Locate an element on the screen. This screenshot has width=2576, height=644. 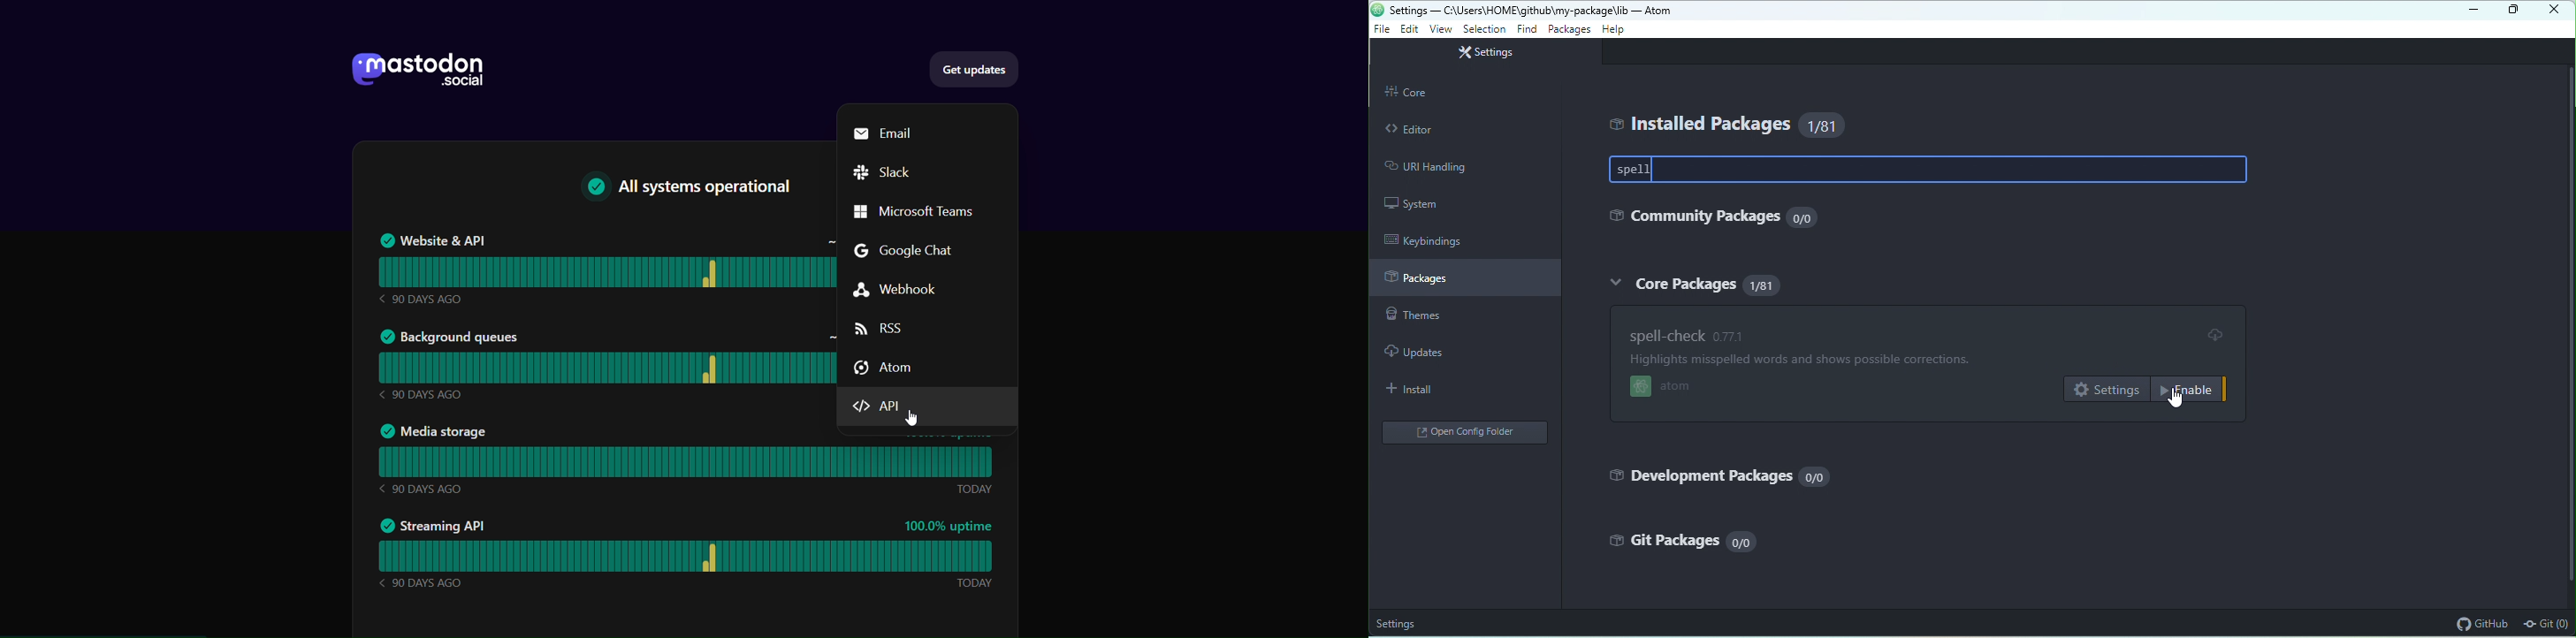
Email is located at coordinates (886, 134).